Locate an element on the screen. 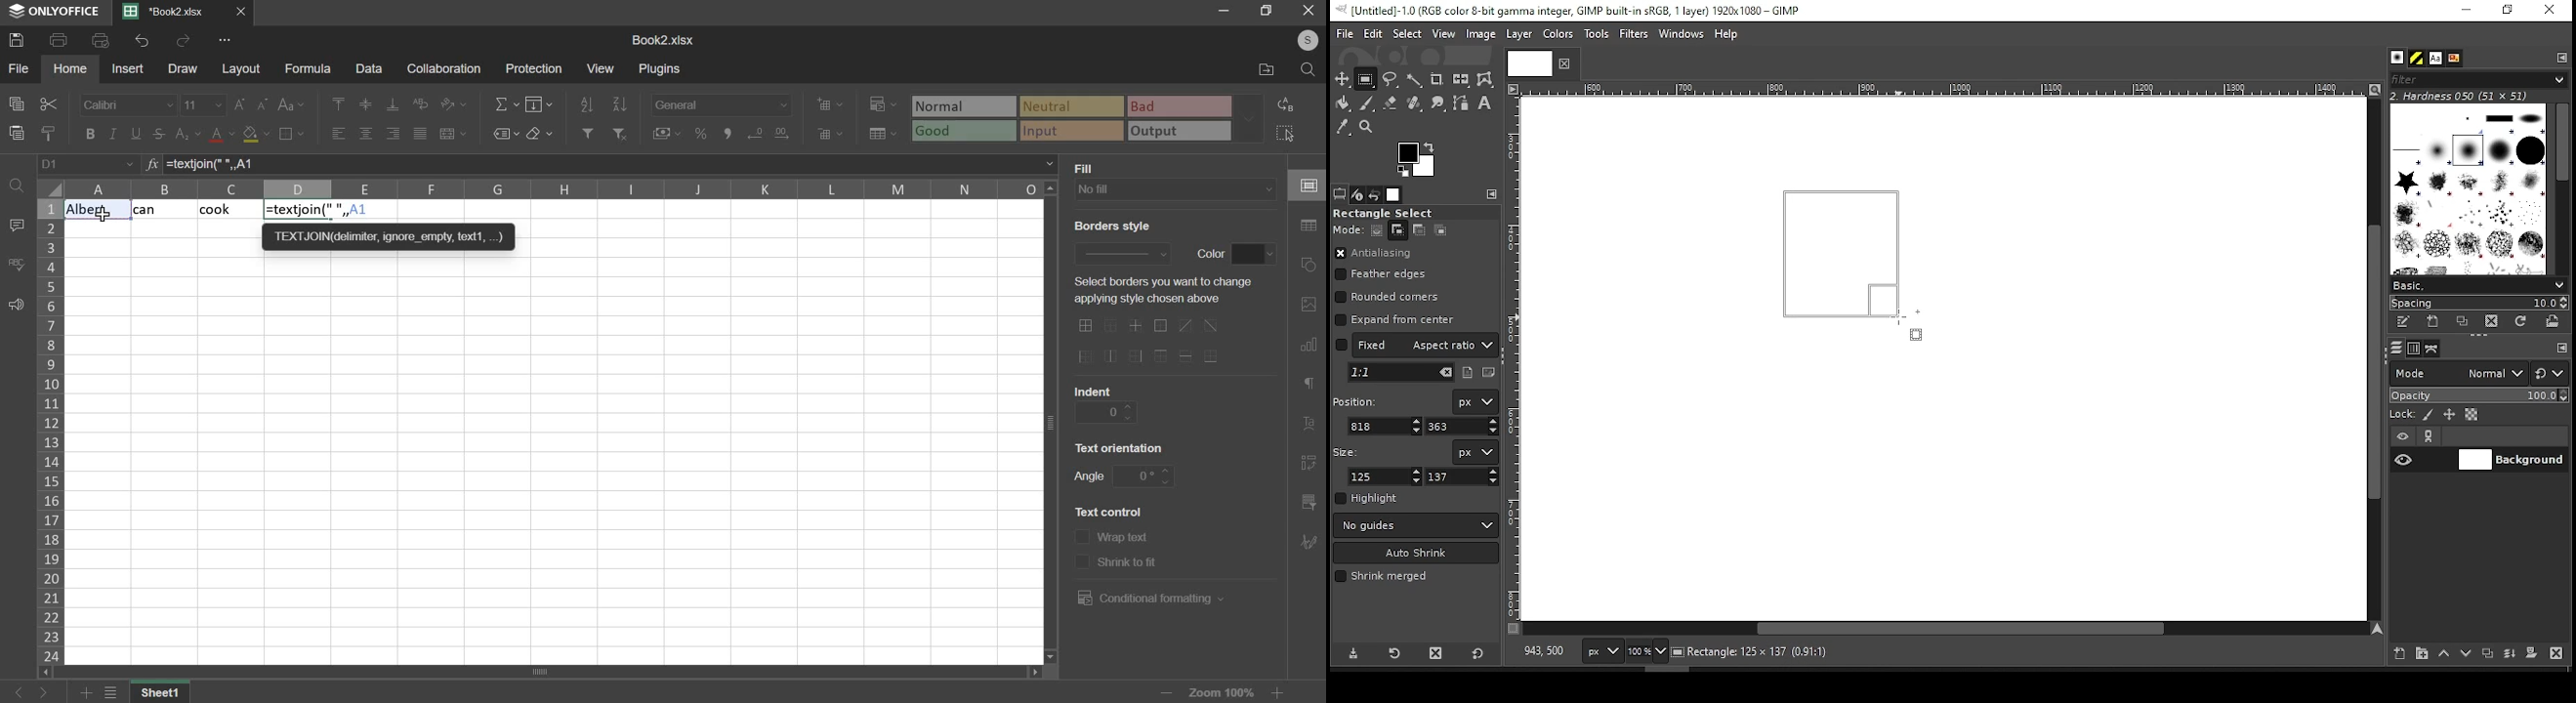   is located at coordinates (1526, 62).